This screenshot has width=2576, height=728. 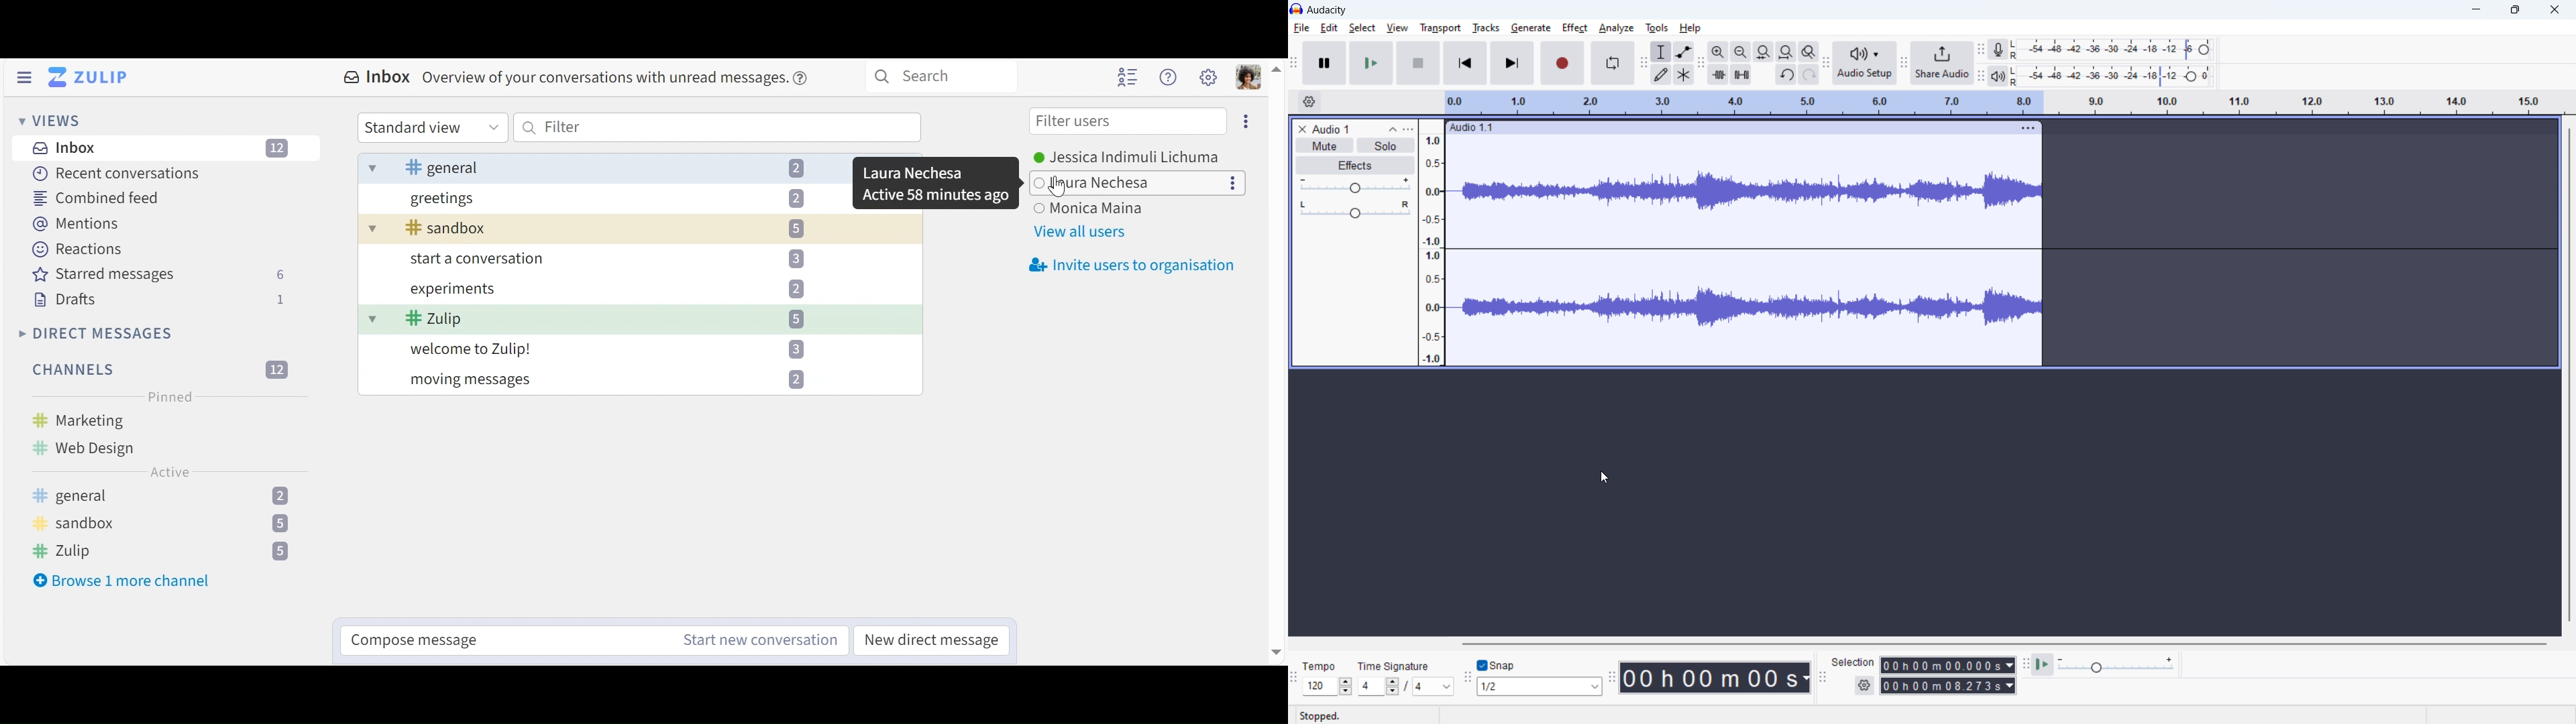 I want to click on TIme signature, so click(x=1396, y=667).